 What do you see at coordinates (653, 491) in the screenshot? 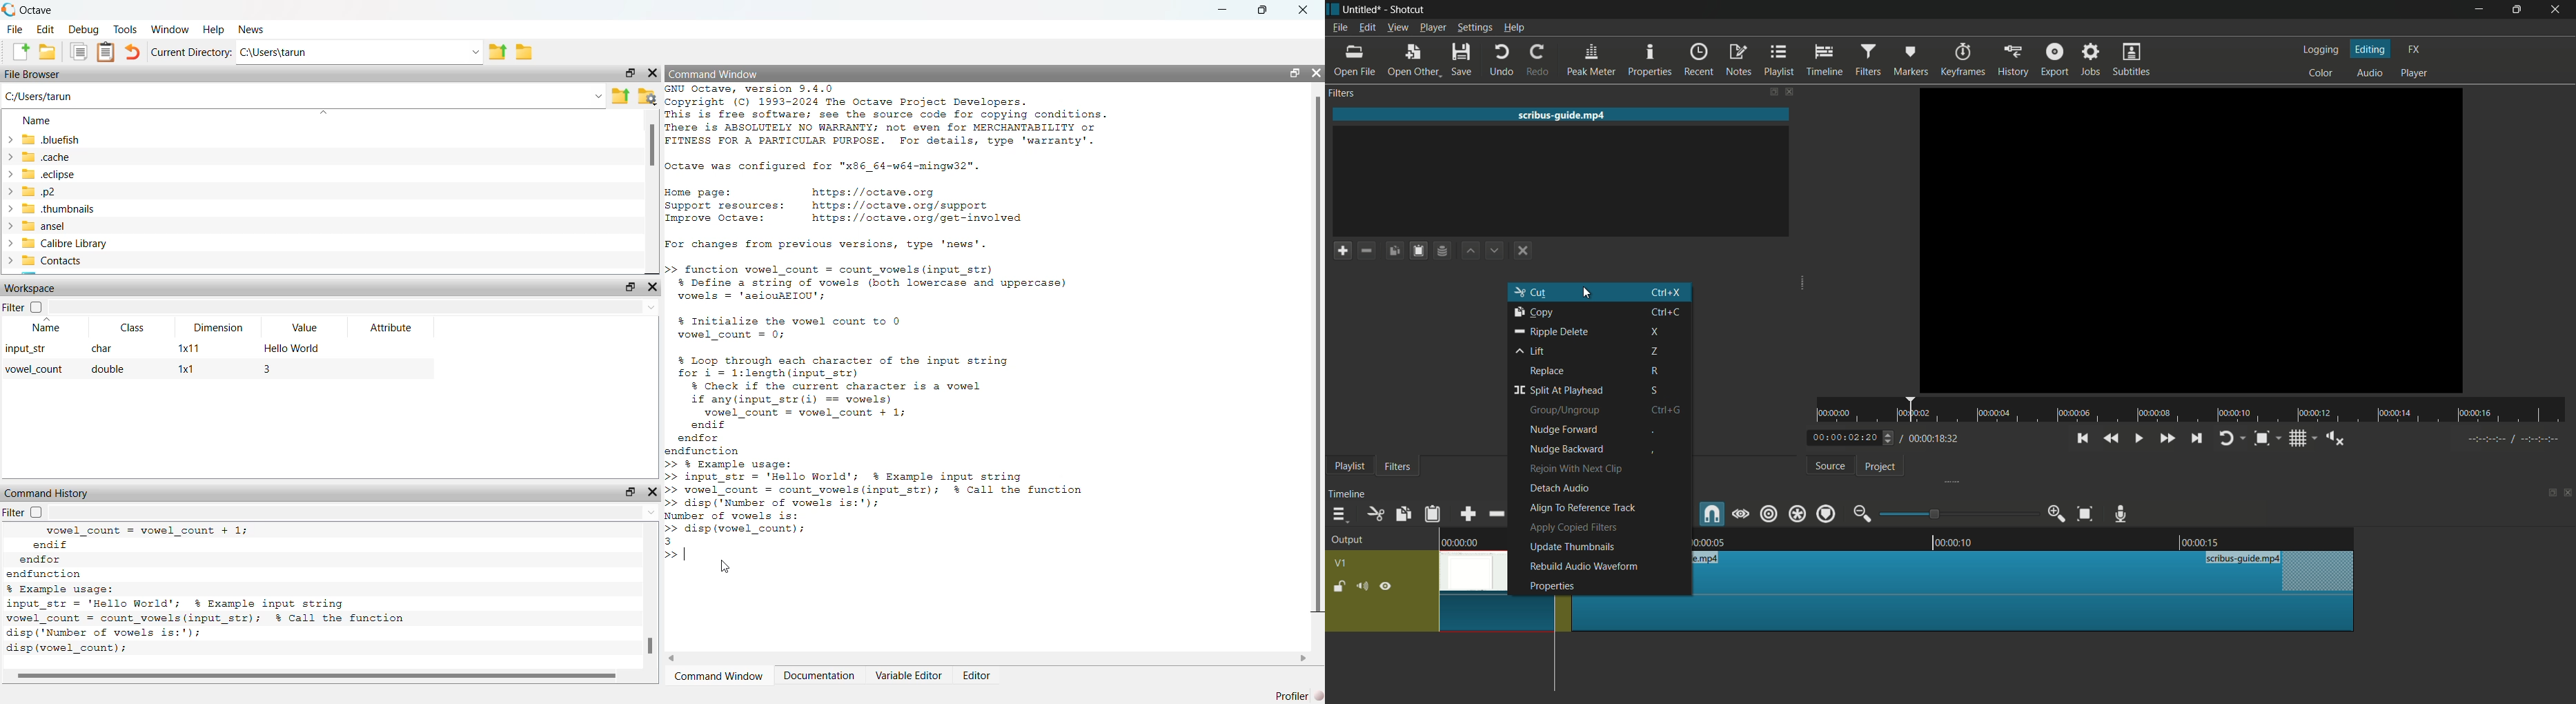
I see `Hide Widget` at bounding box center [653, 491].